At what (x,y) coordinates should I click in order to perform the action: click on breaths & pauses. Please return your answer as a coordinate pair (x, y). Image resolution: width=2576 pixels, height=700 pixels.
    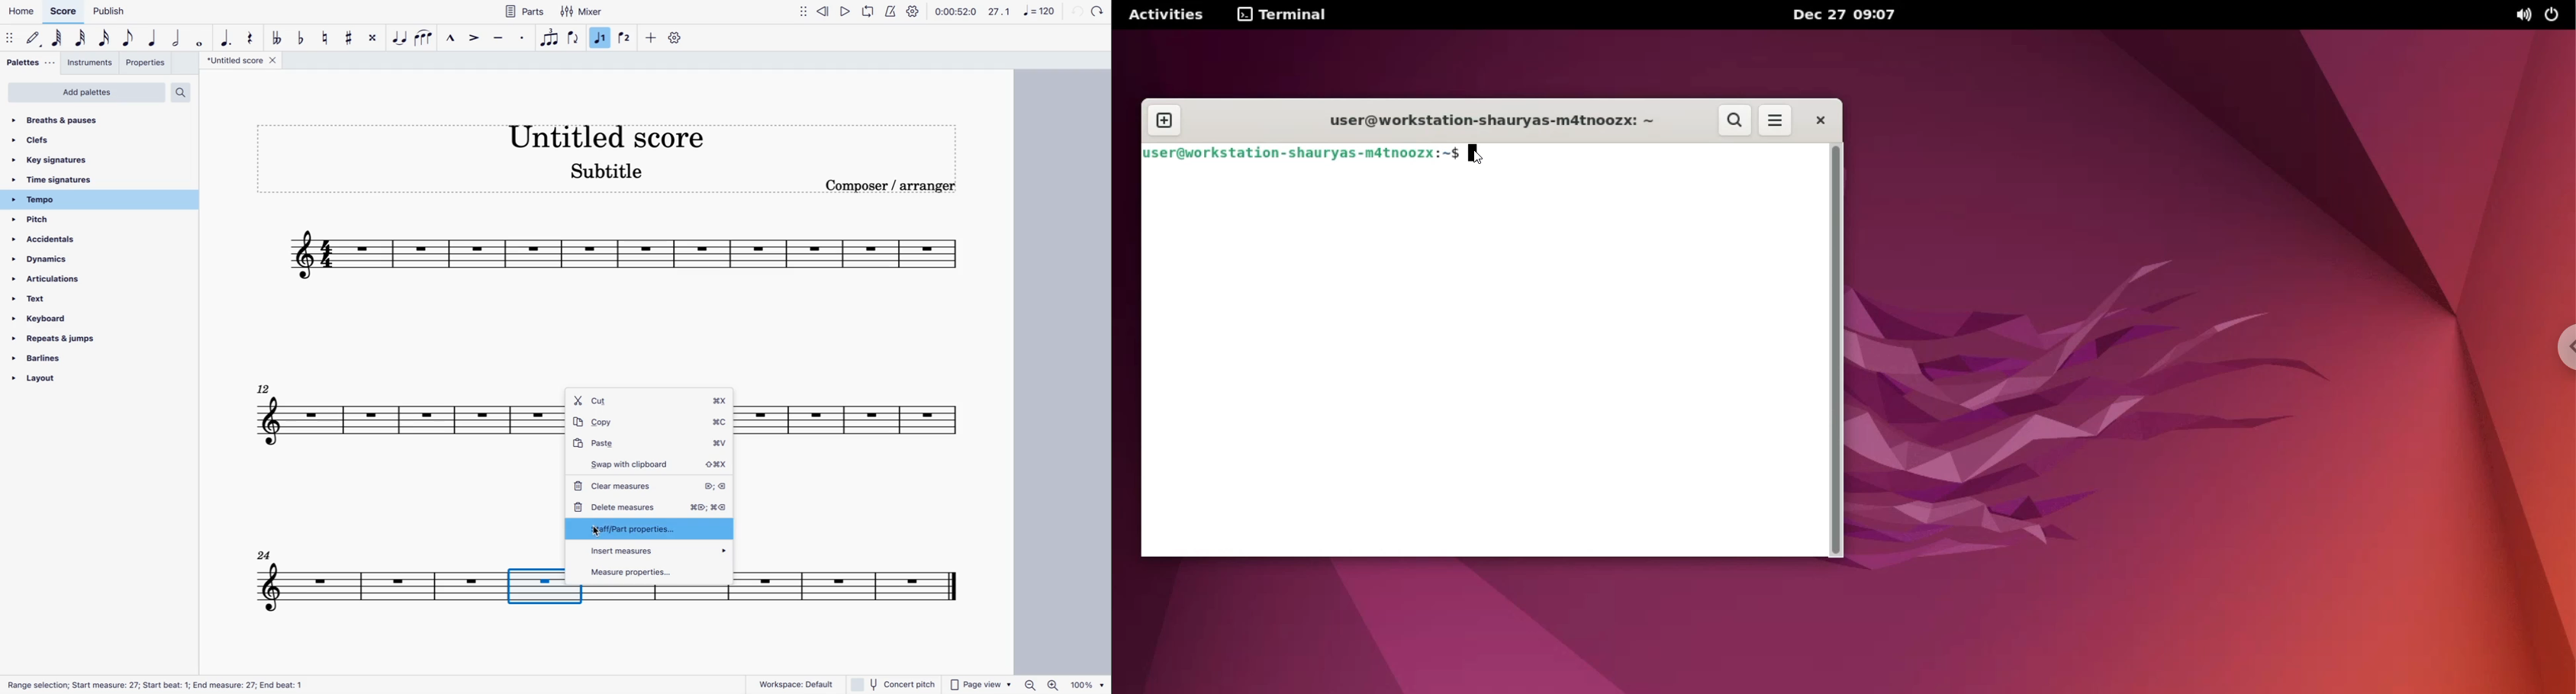
    Looking at the image, I should click on (58, 121).